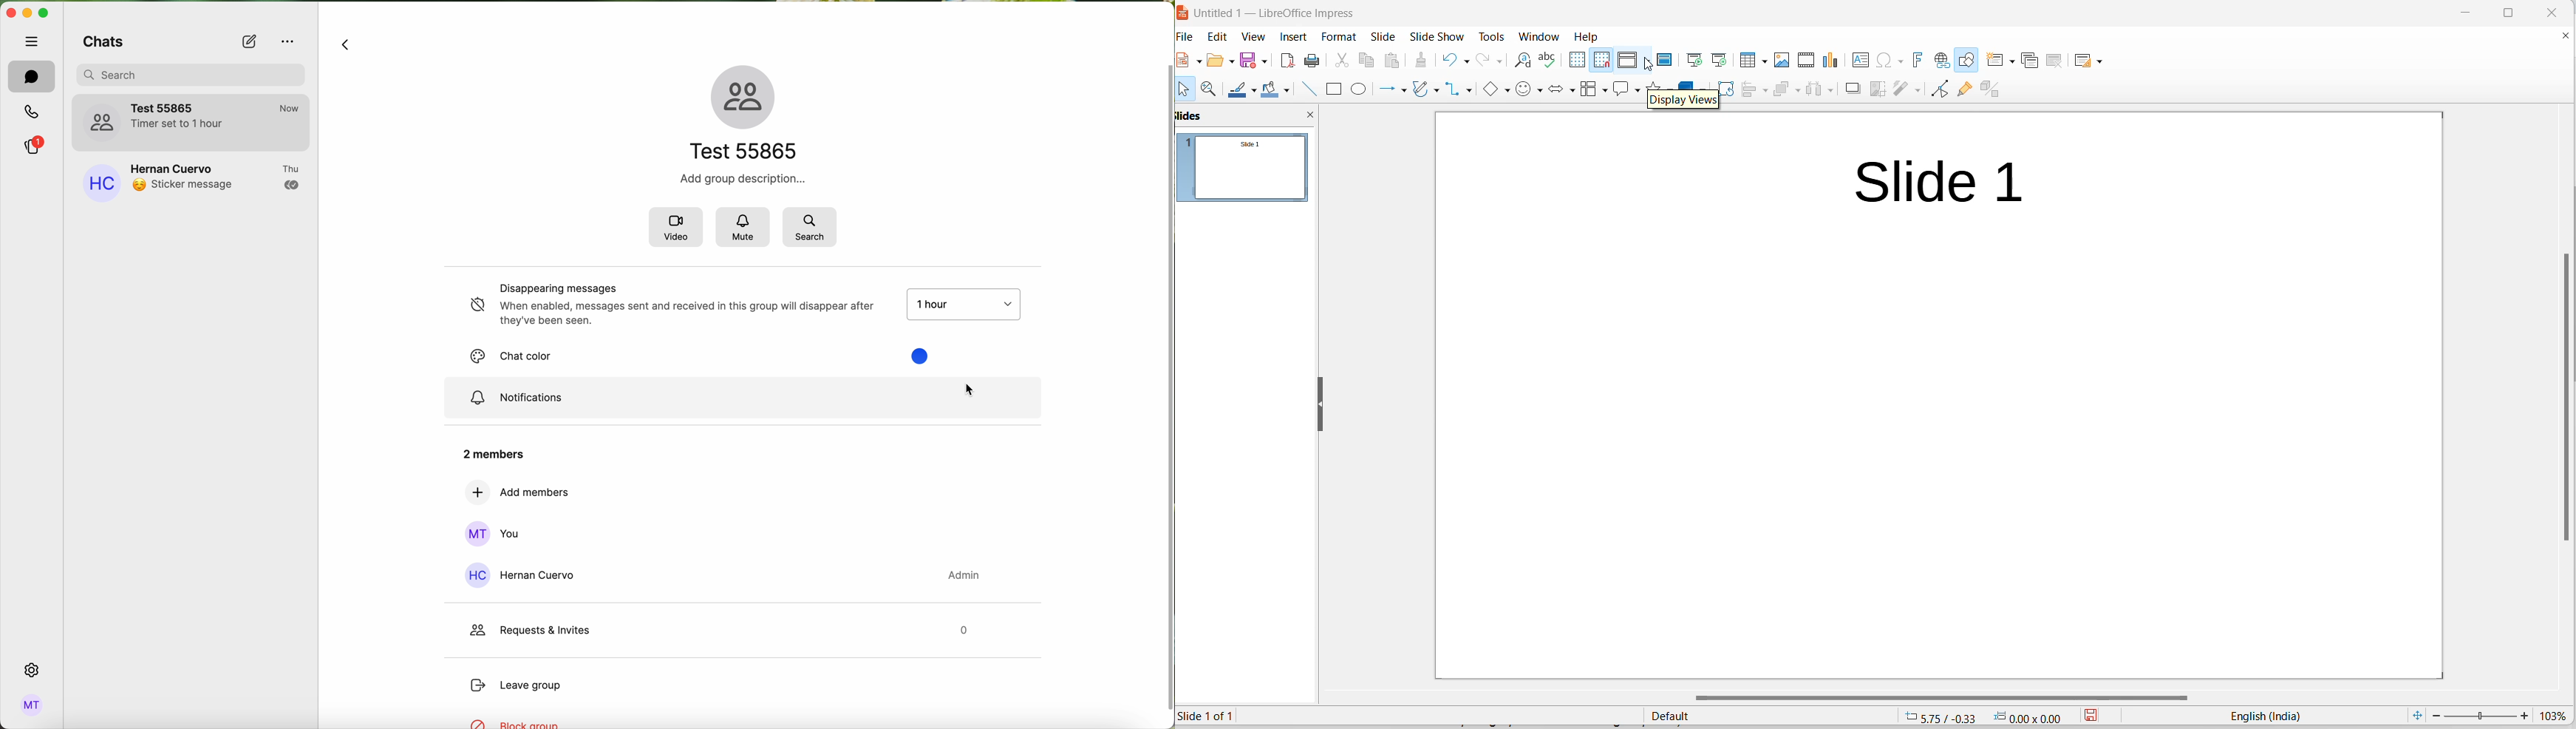 The width and height of the screenshot is (2576, 756). I want to click on distribute object, so click(1813, 91).